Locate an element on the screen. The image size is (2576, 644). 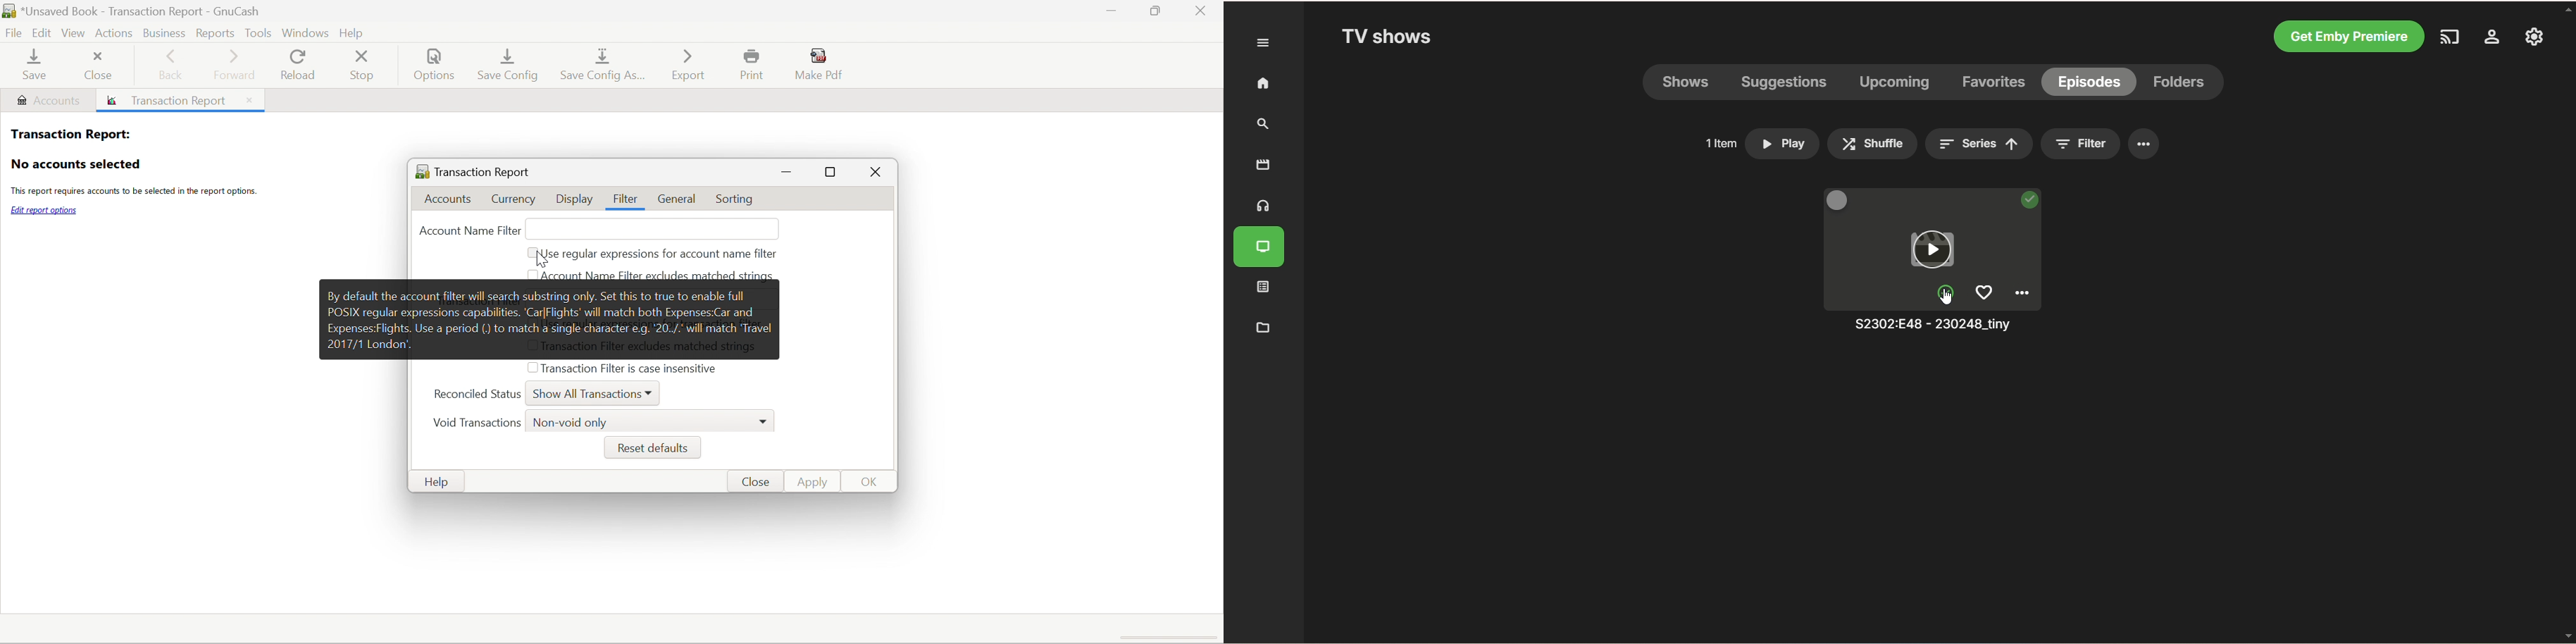
Export is located at coordinates (687, 64).